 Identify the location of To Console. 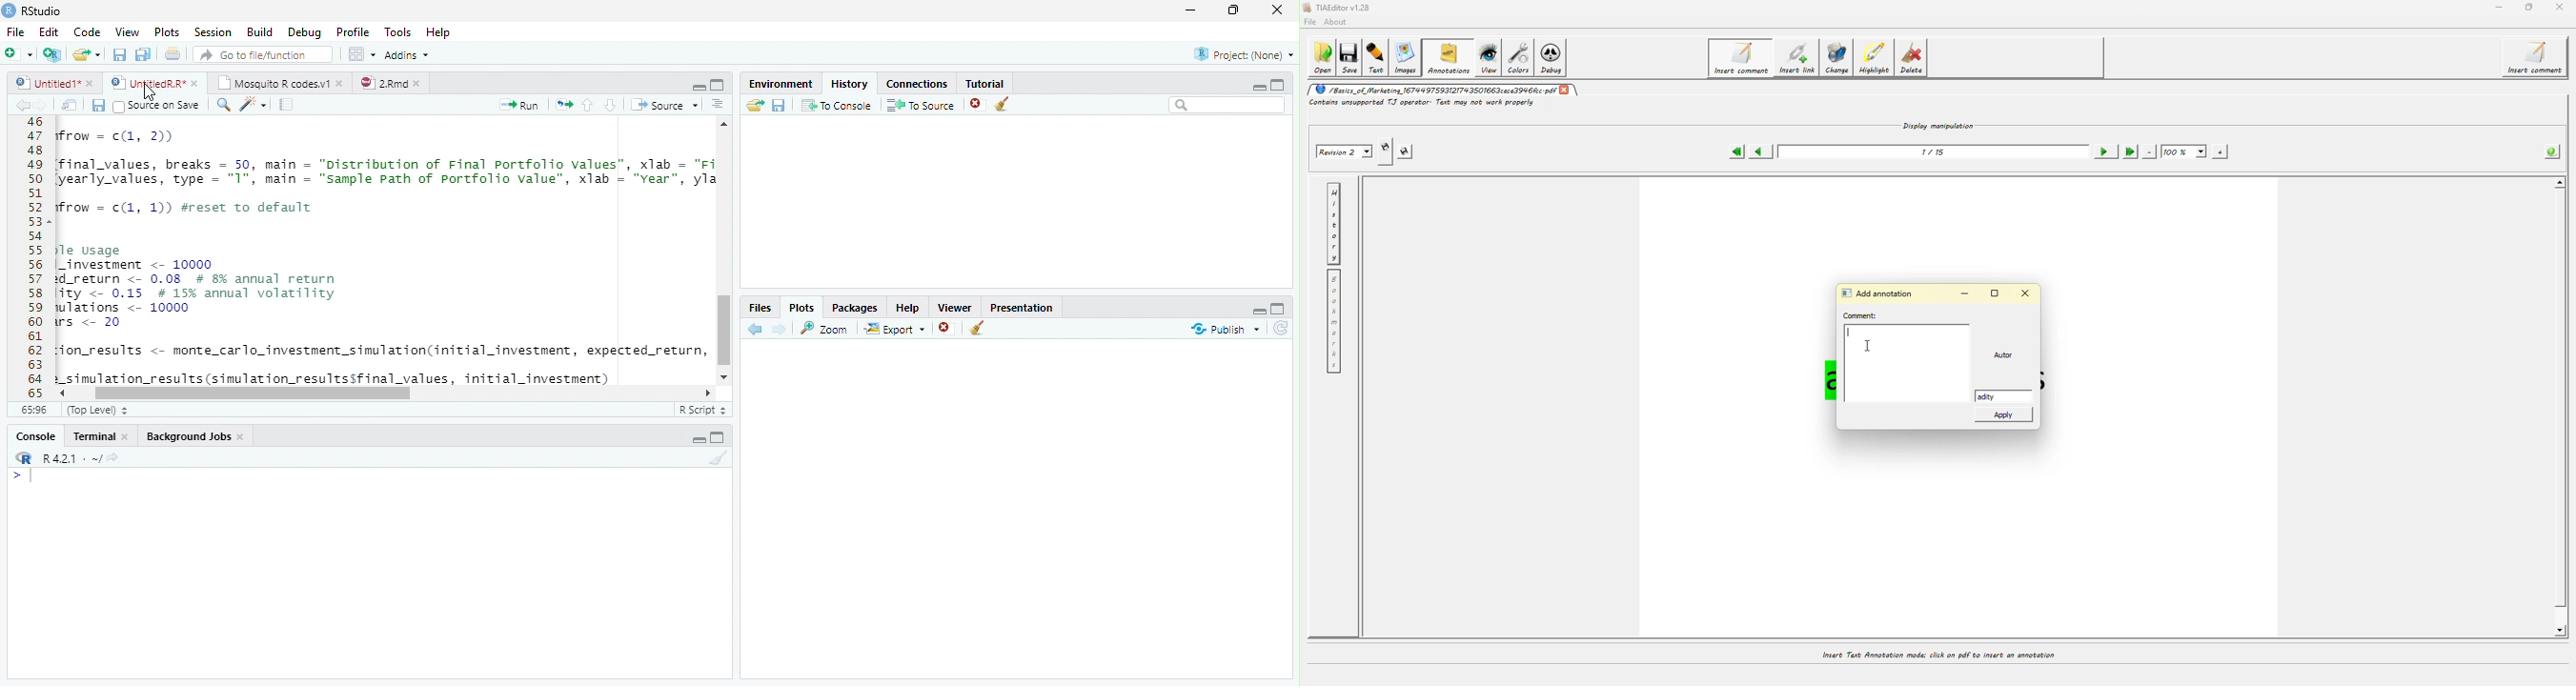
(836, 105).